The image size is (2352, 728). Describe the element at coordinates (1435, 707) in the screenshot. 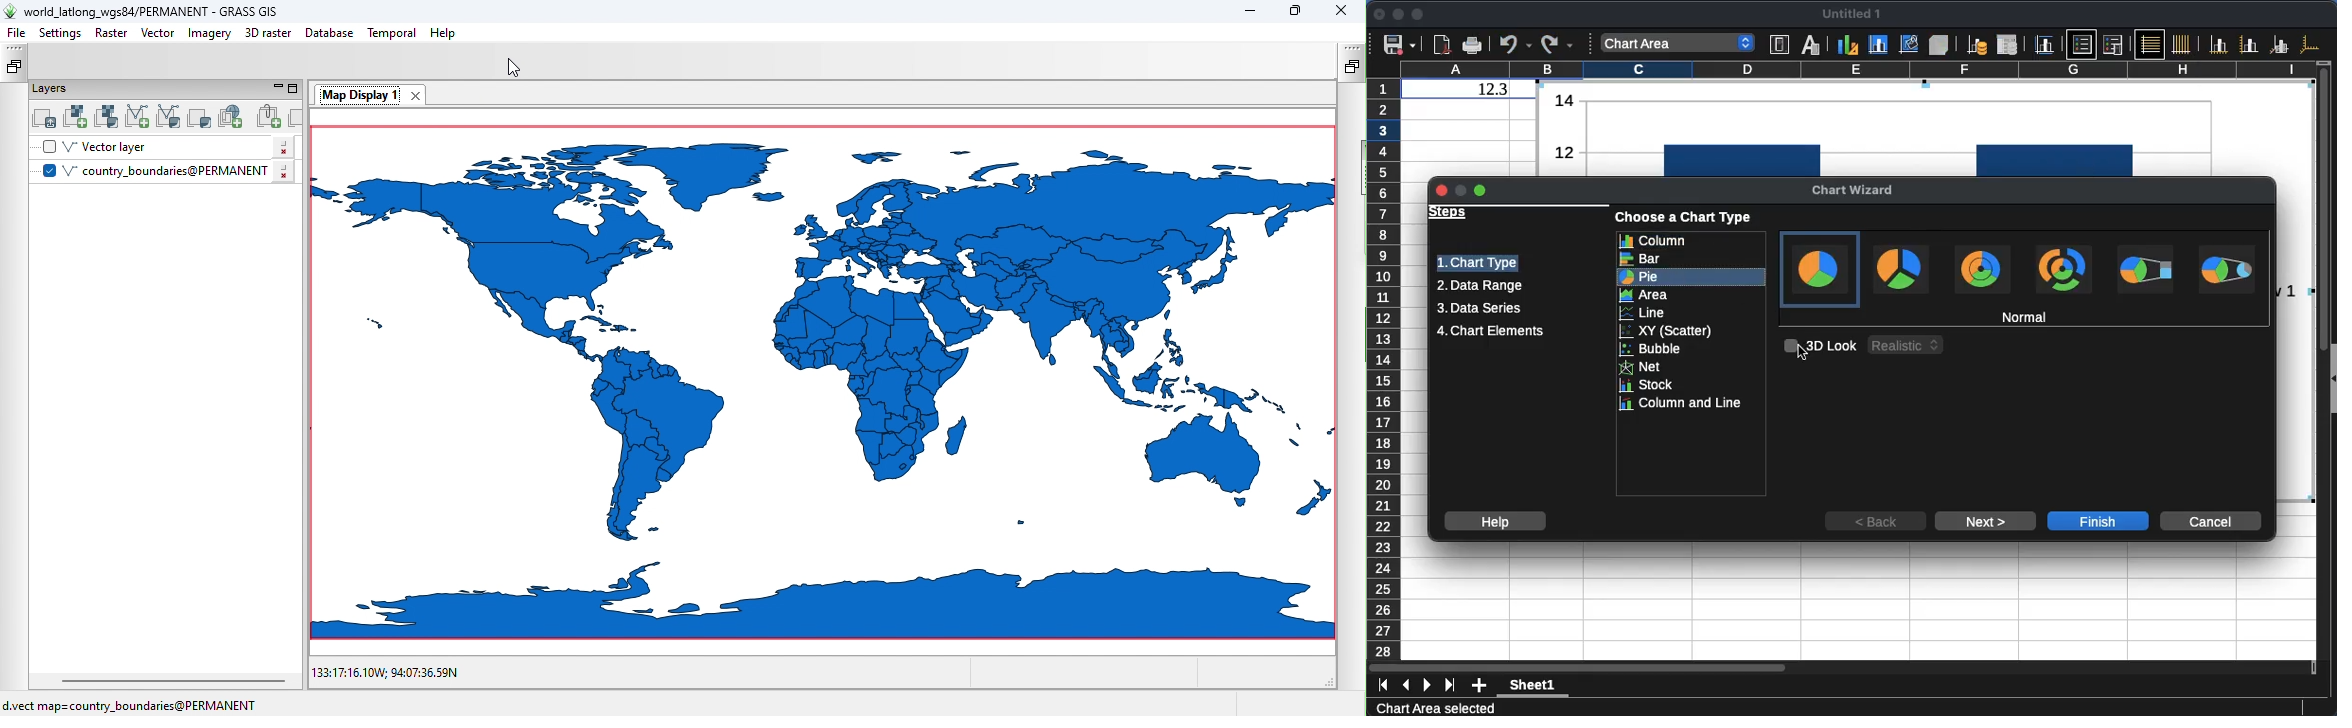

I see `Chart Area selected` at that location.